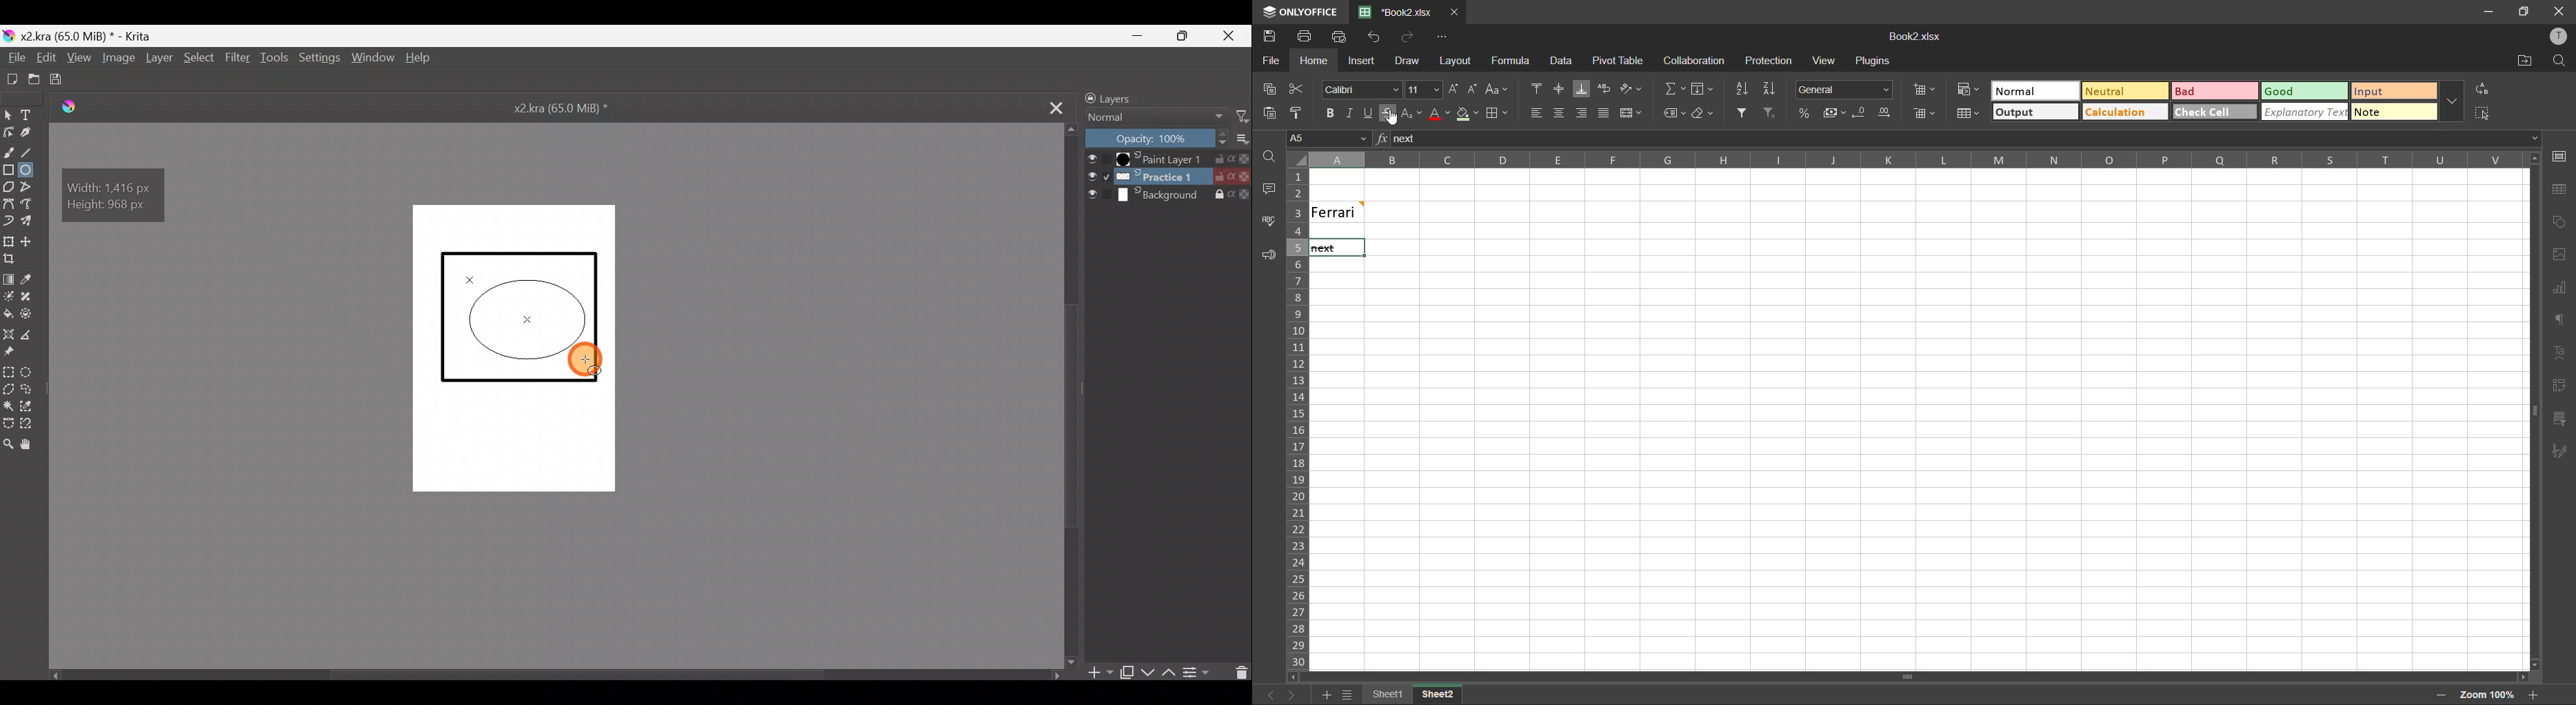 This screenshot has width=2576, height=728. What do you see at coordinates (2561, 156) in the screenshot?
I see `cell settings` at bounding box center [2561, 156].